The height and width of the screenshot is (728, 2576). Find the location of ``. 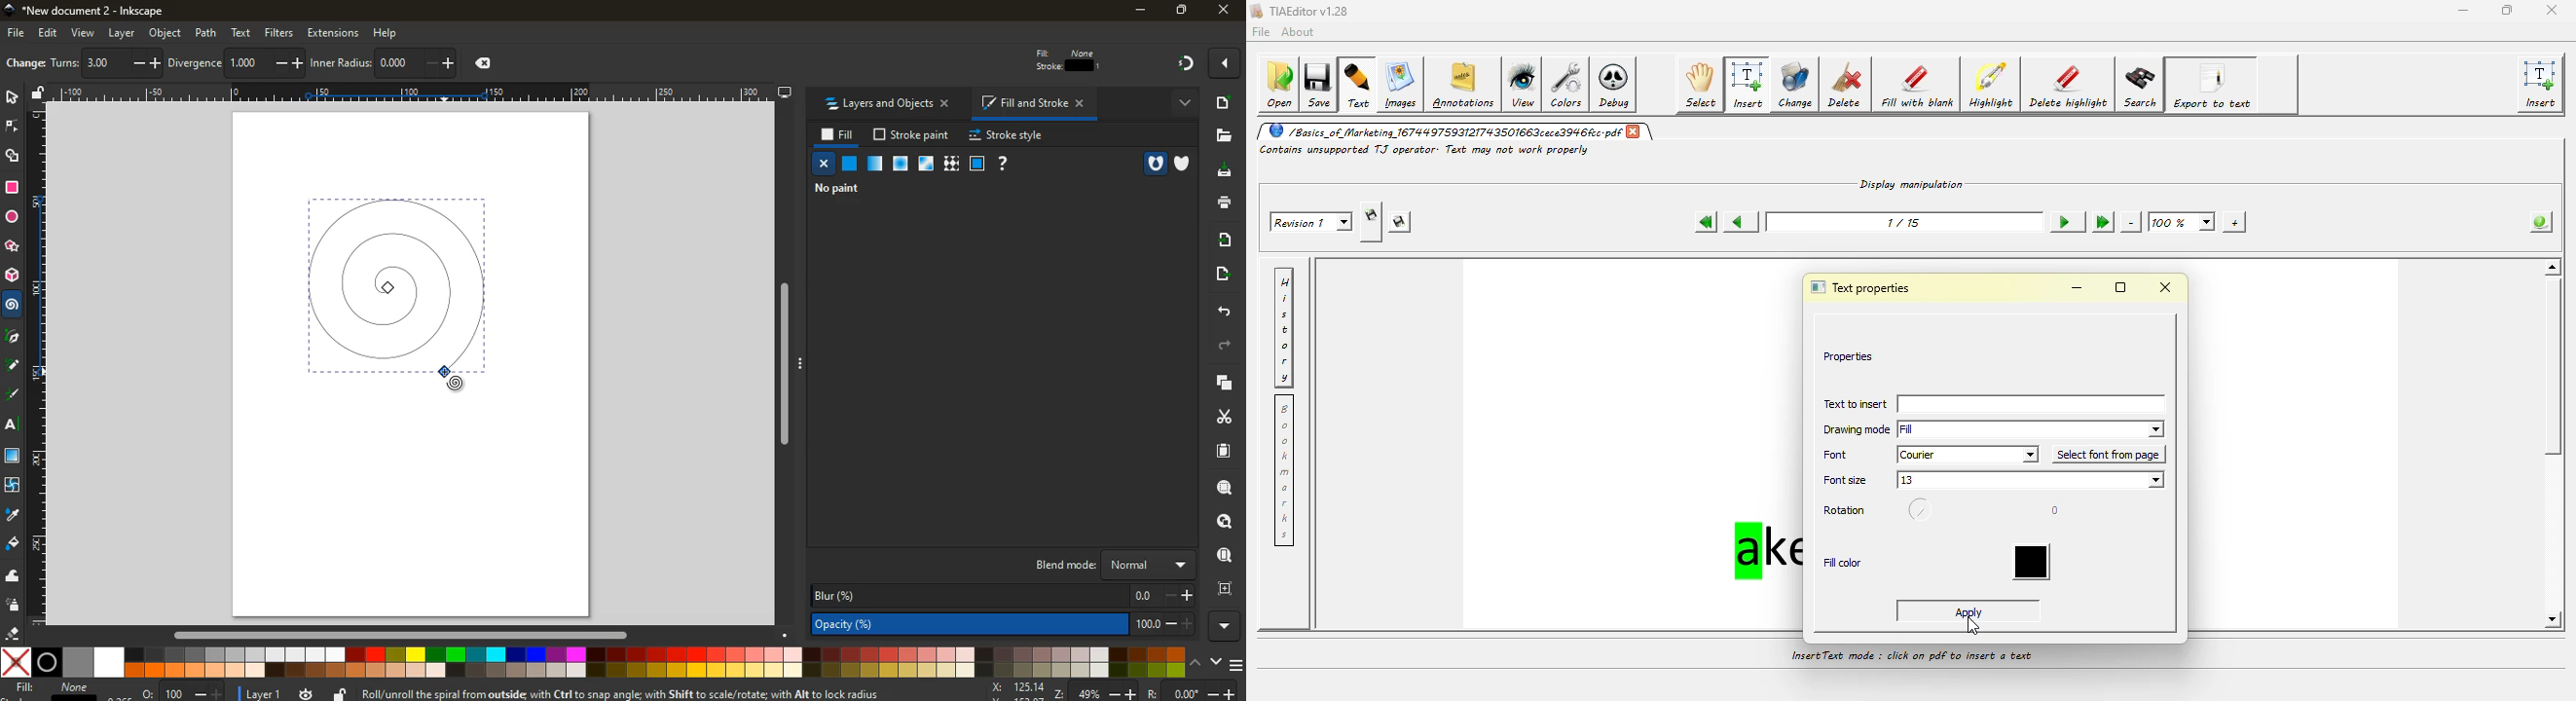

 is located at coordinates (48, 32).